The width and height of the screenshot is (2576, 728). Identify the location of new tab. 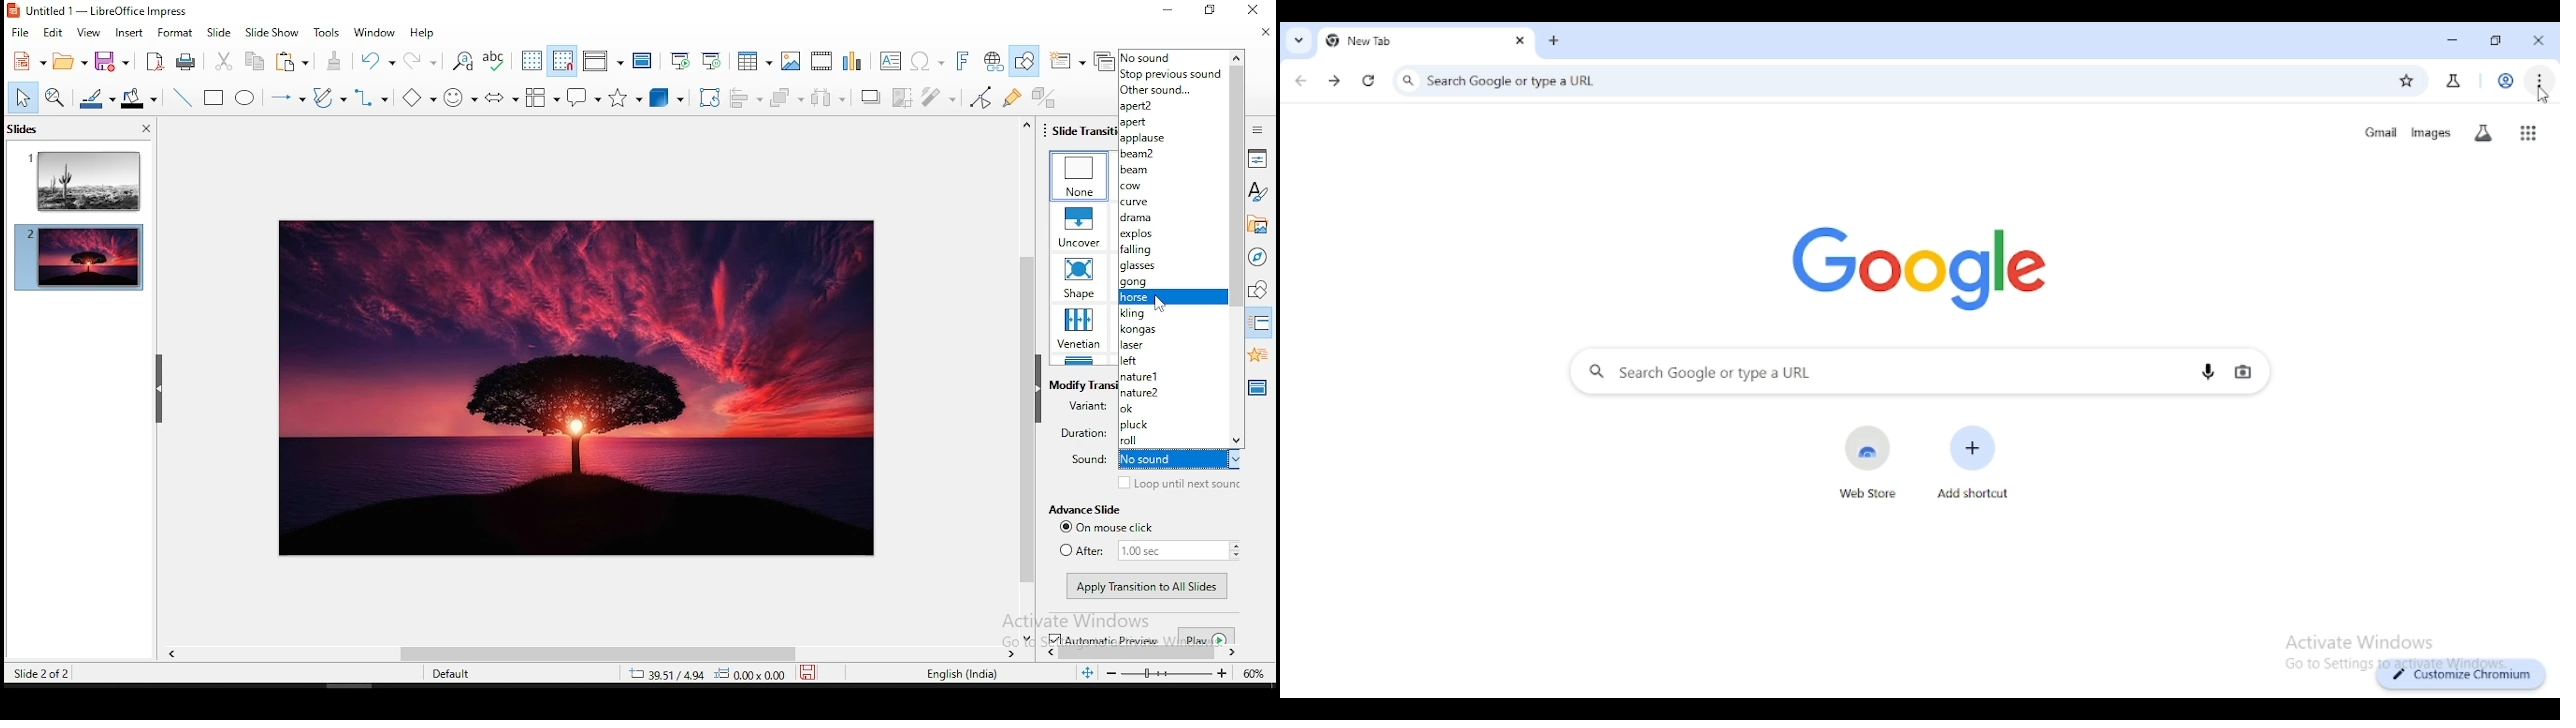
(1554, 41).